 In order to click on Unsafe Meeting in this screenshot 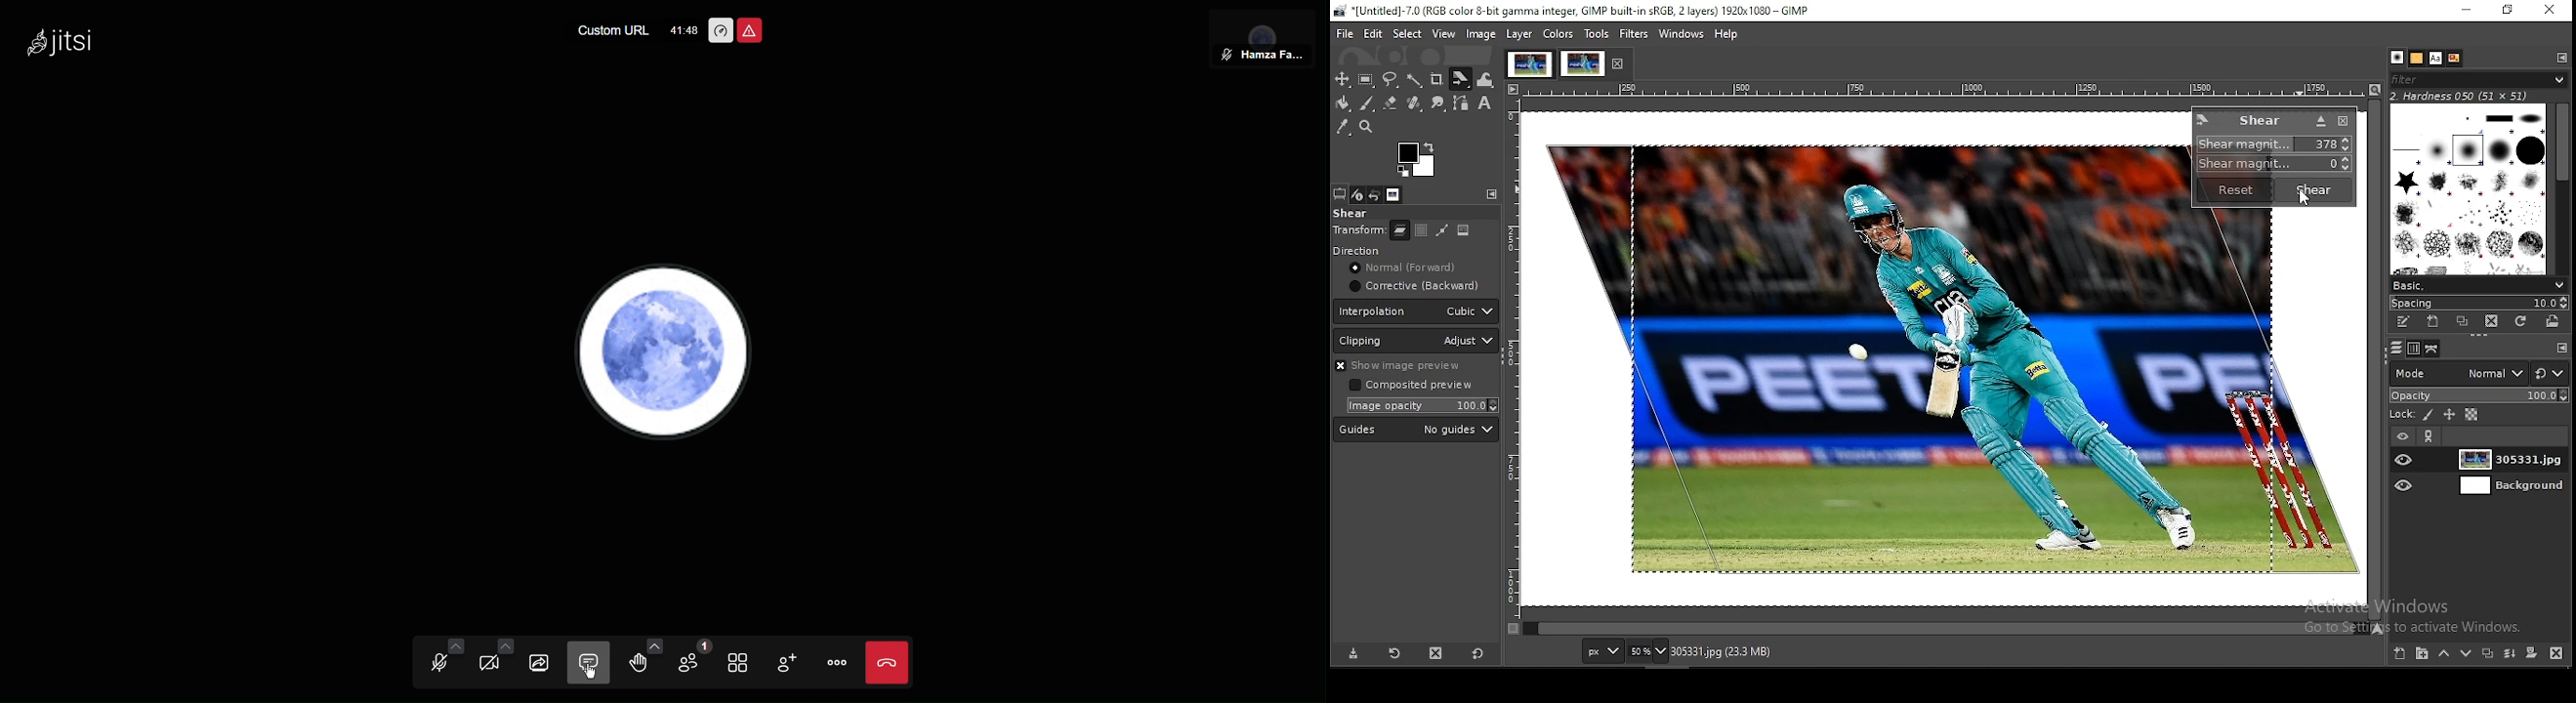, I will do `click(754, 28)`.